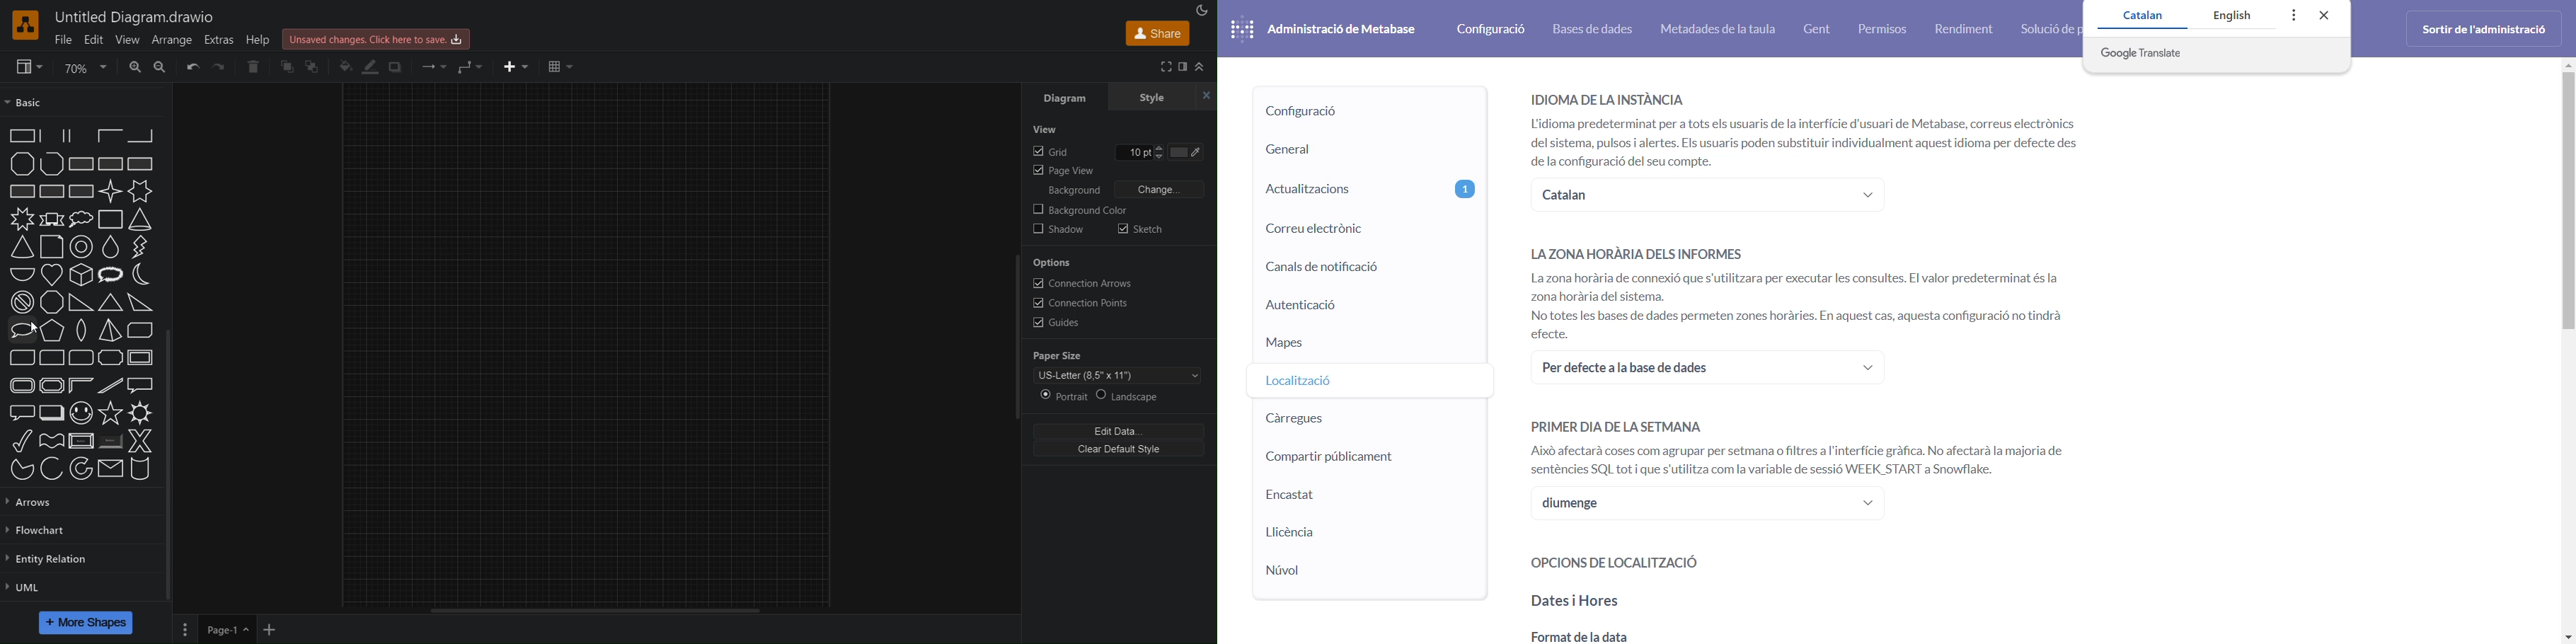  What do you see at coordinates (140, 468) in the screenshot?
I see `Cylinder Stack` at bounding box center [140, 468].